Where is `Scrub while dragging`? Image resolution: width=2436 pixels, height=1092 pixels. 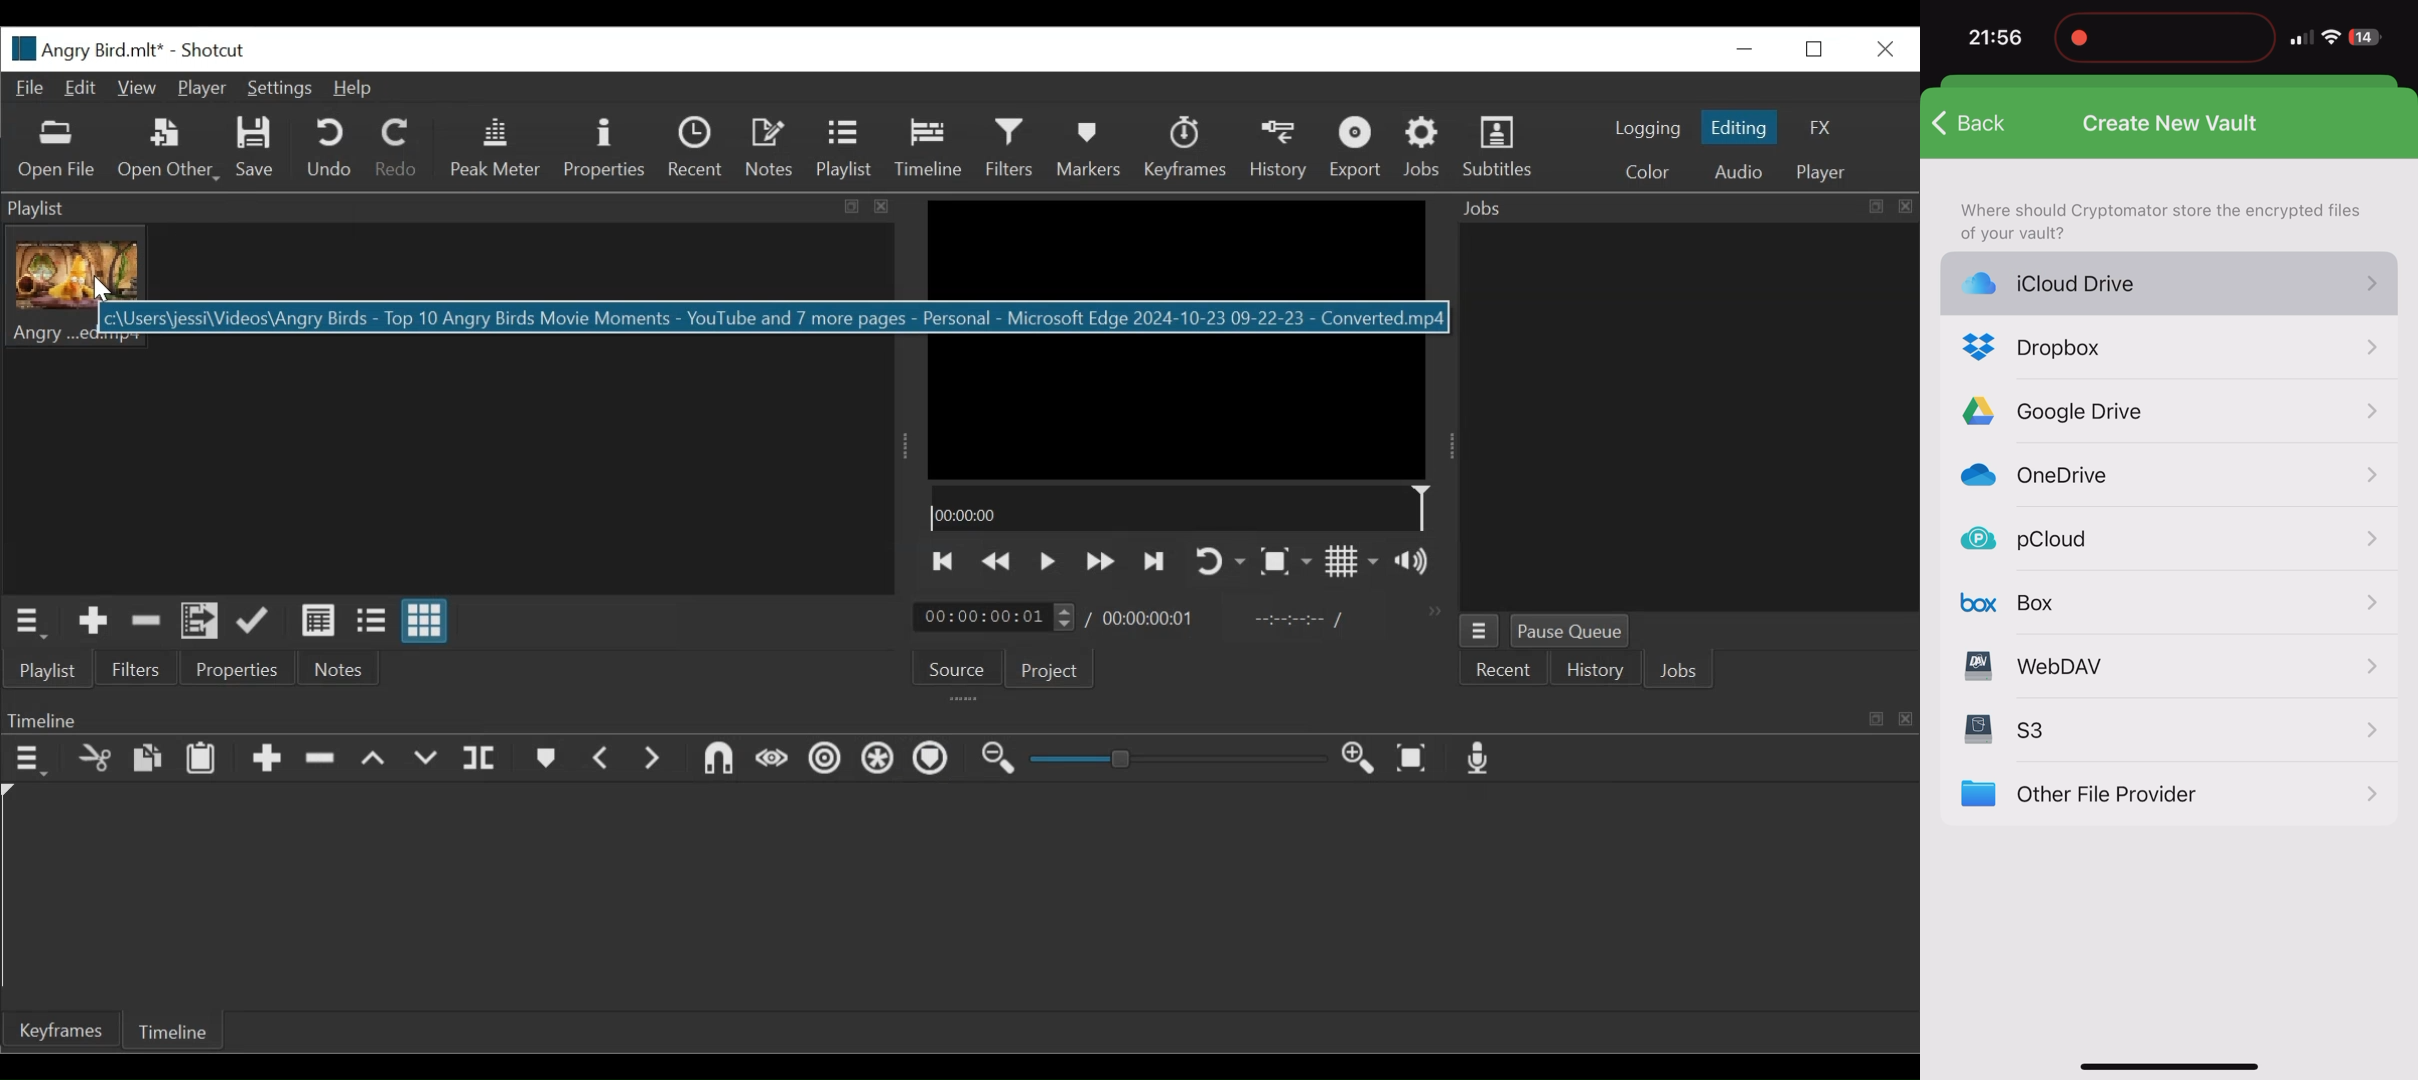 Scrub while dragging is located at coordinates (772, 760).